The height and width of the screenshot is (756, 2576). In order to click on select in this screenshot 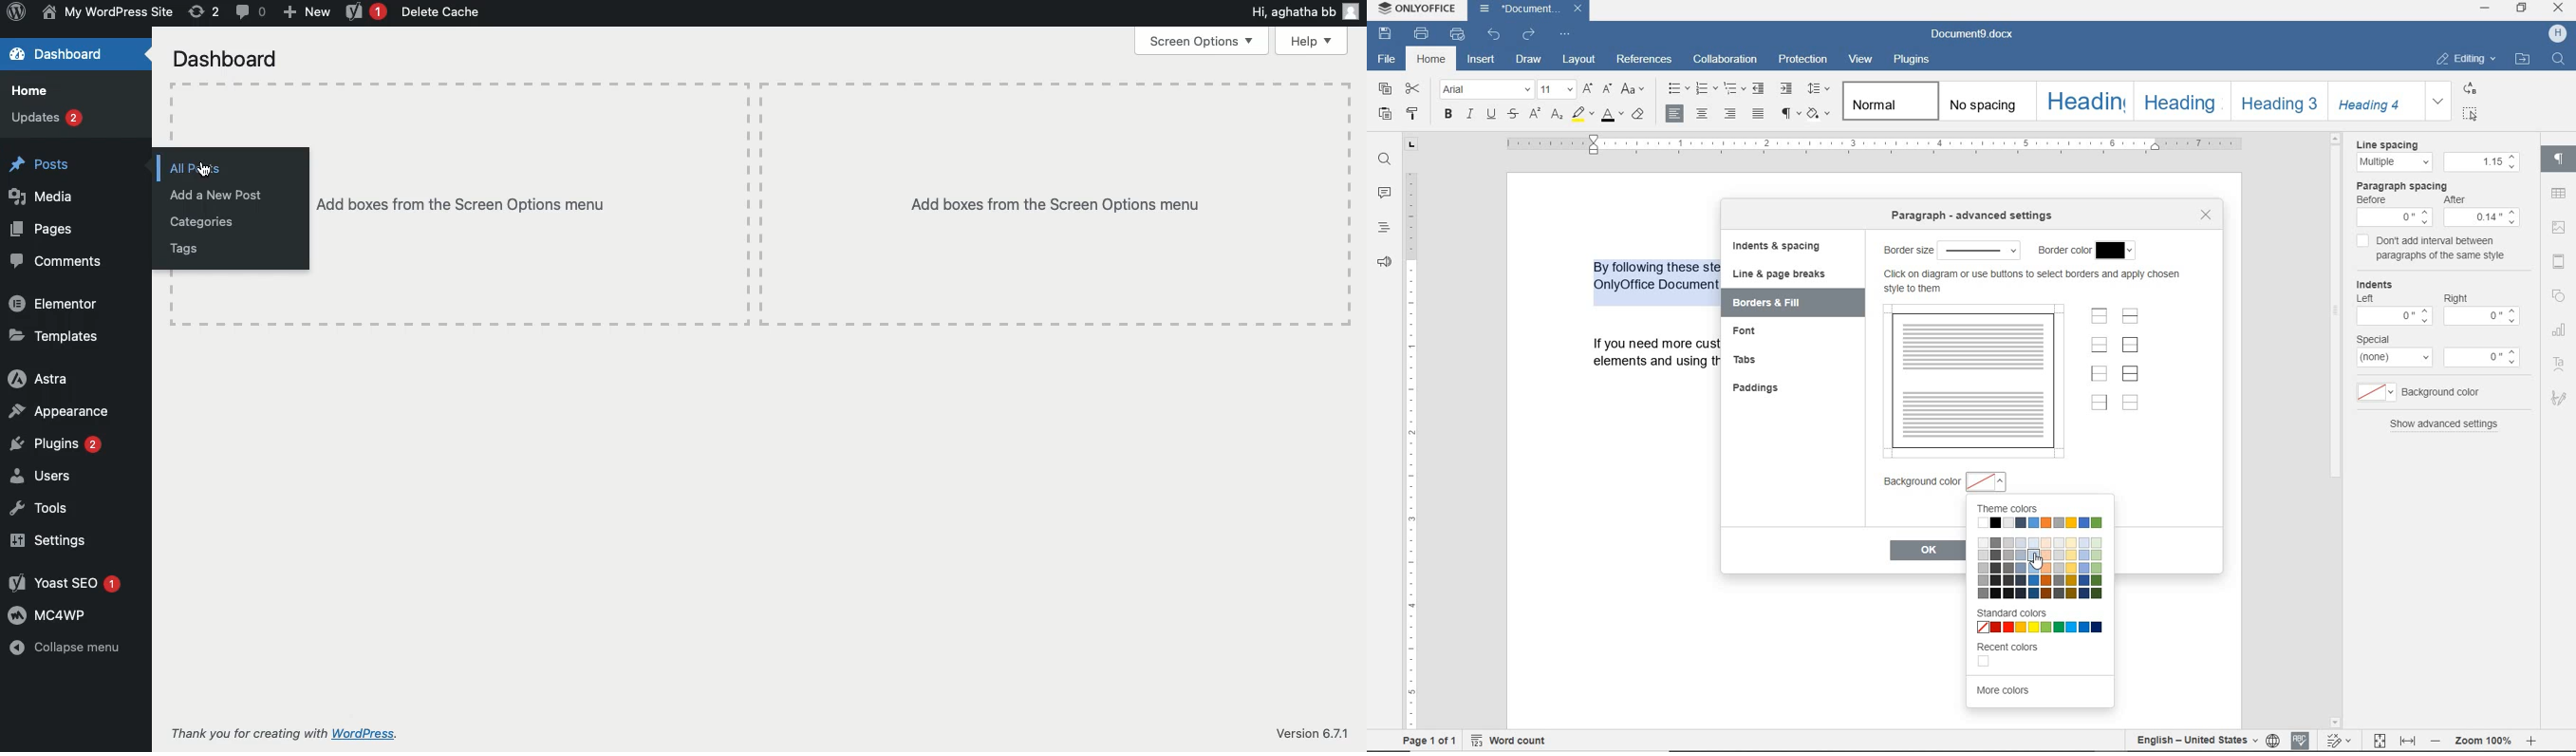, I will do `click(1980, 249)`.